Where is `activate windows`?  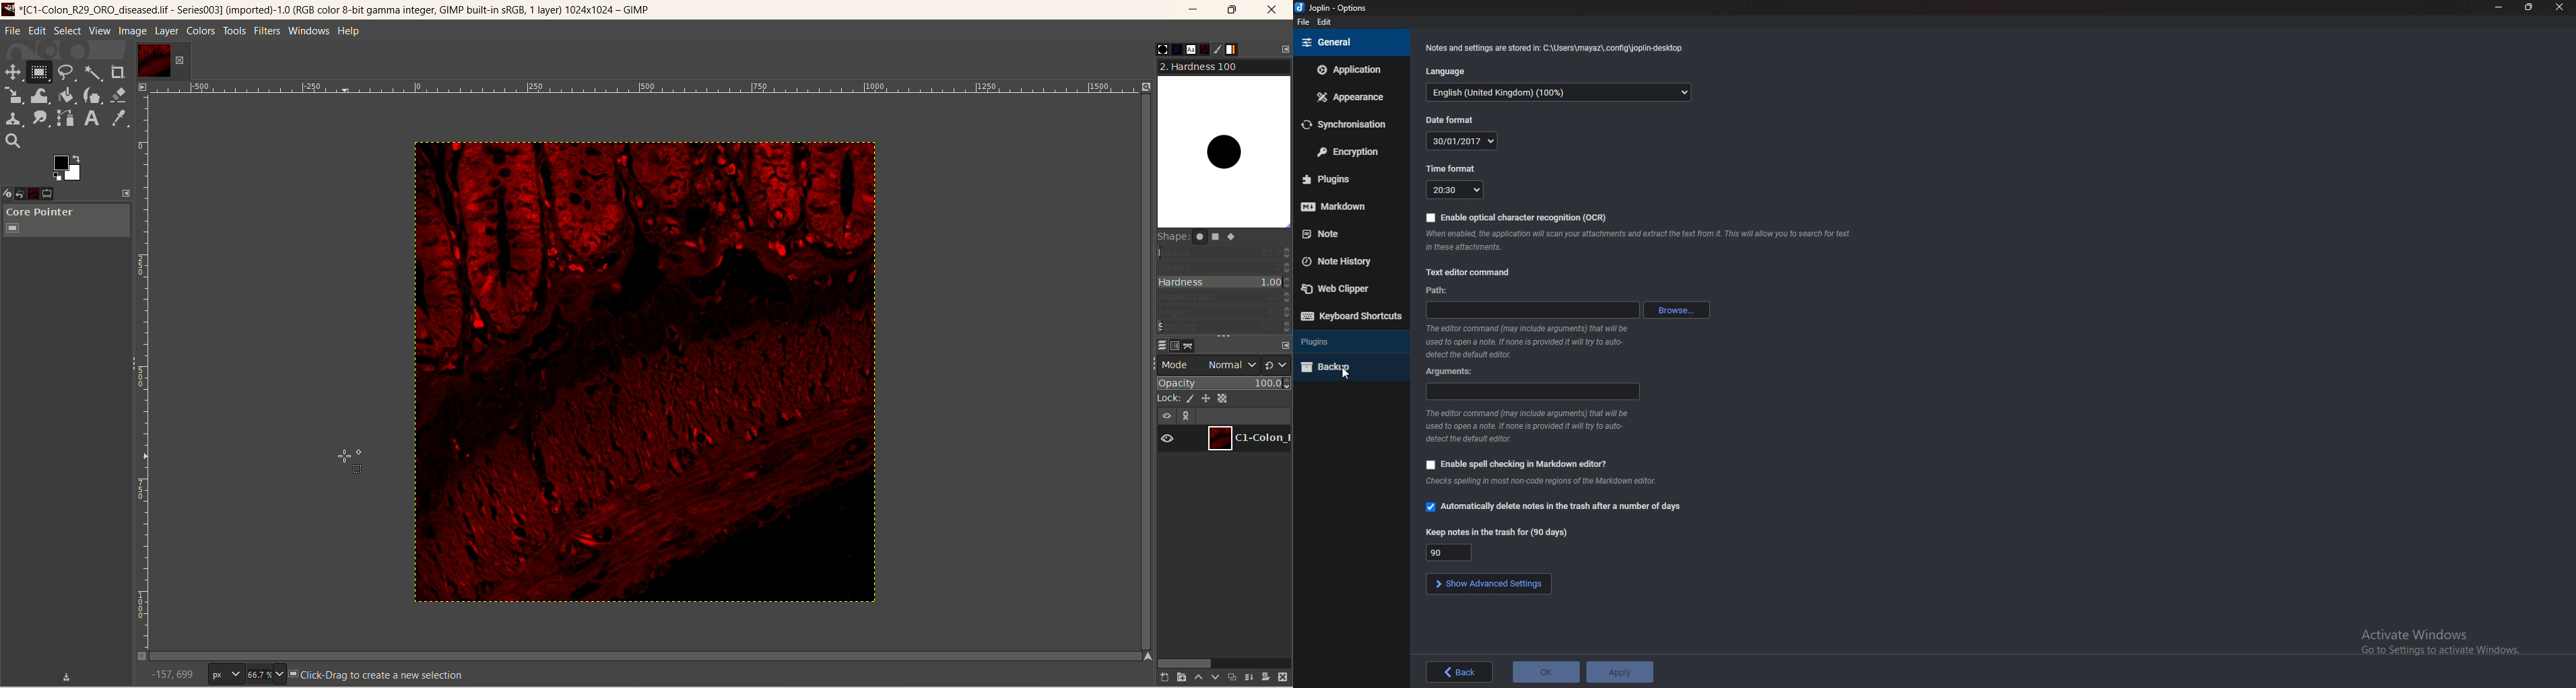 activate windows is located at coordinates (2447, 639).